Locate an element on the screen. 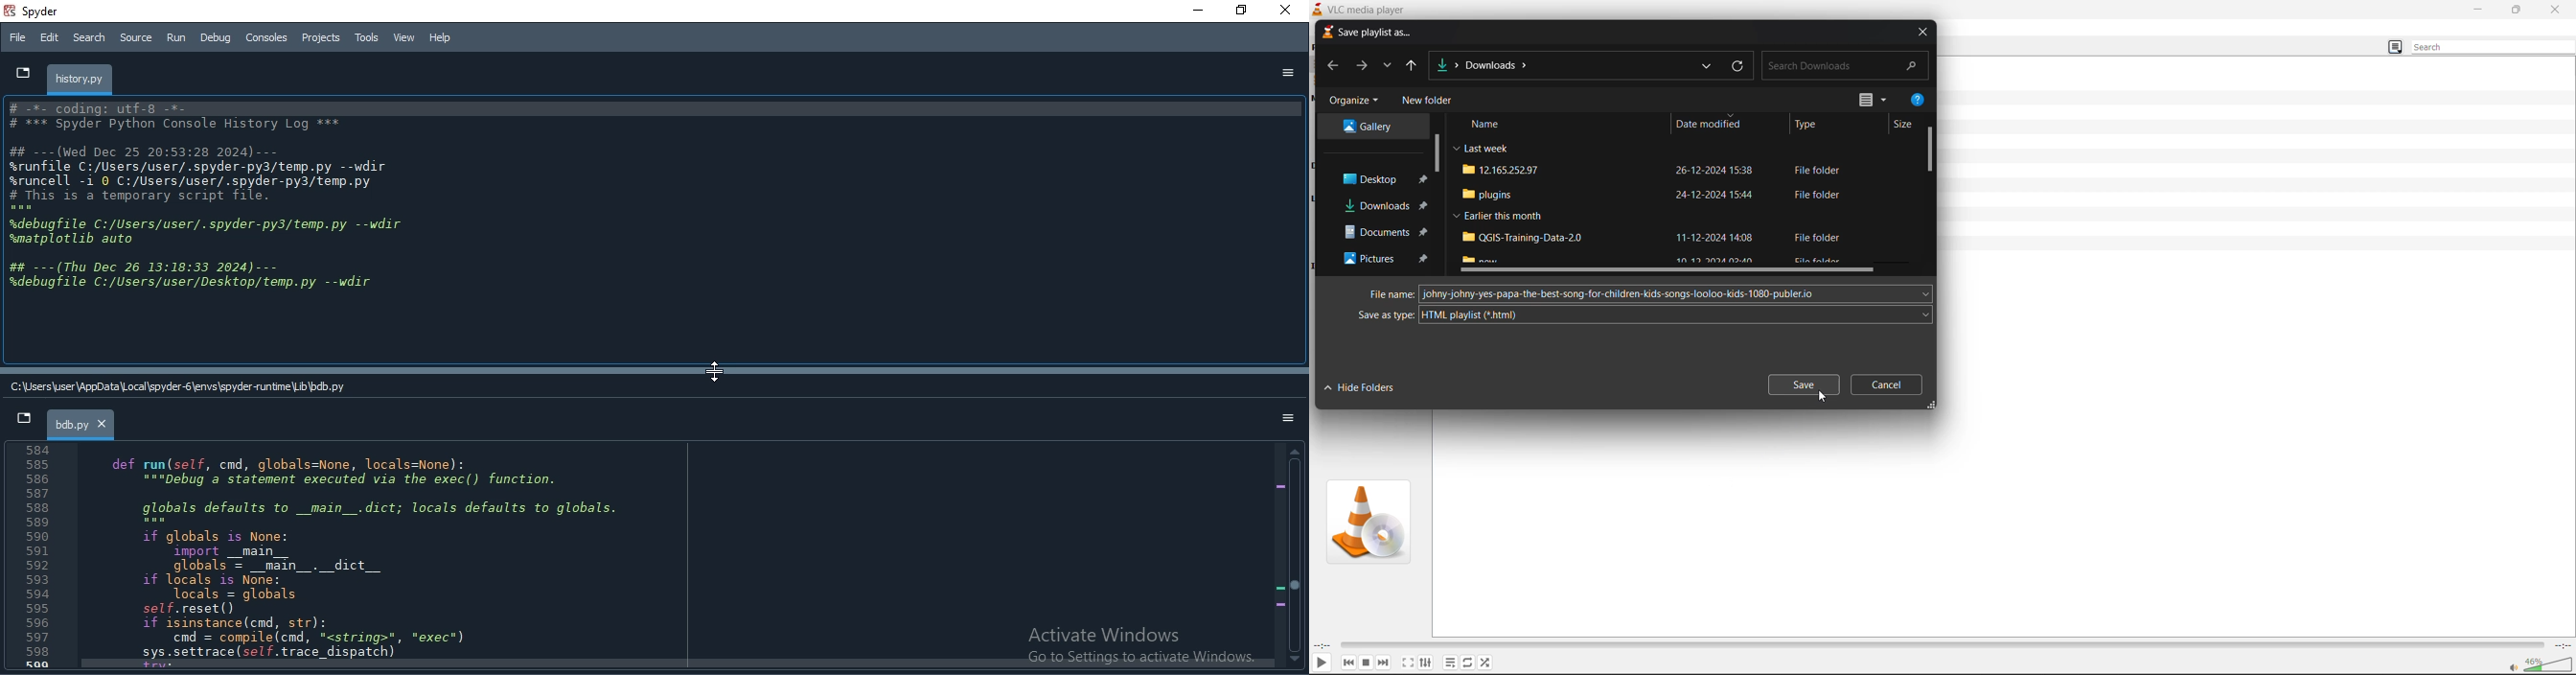  track slider is located at coordinates (1939, 644).